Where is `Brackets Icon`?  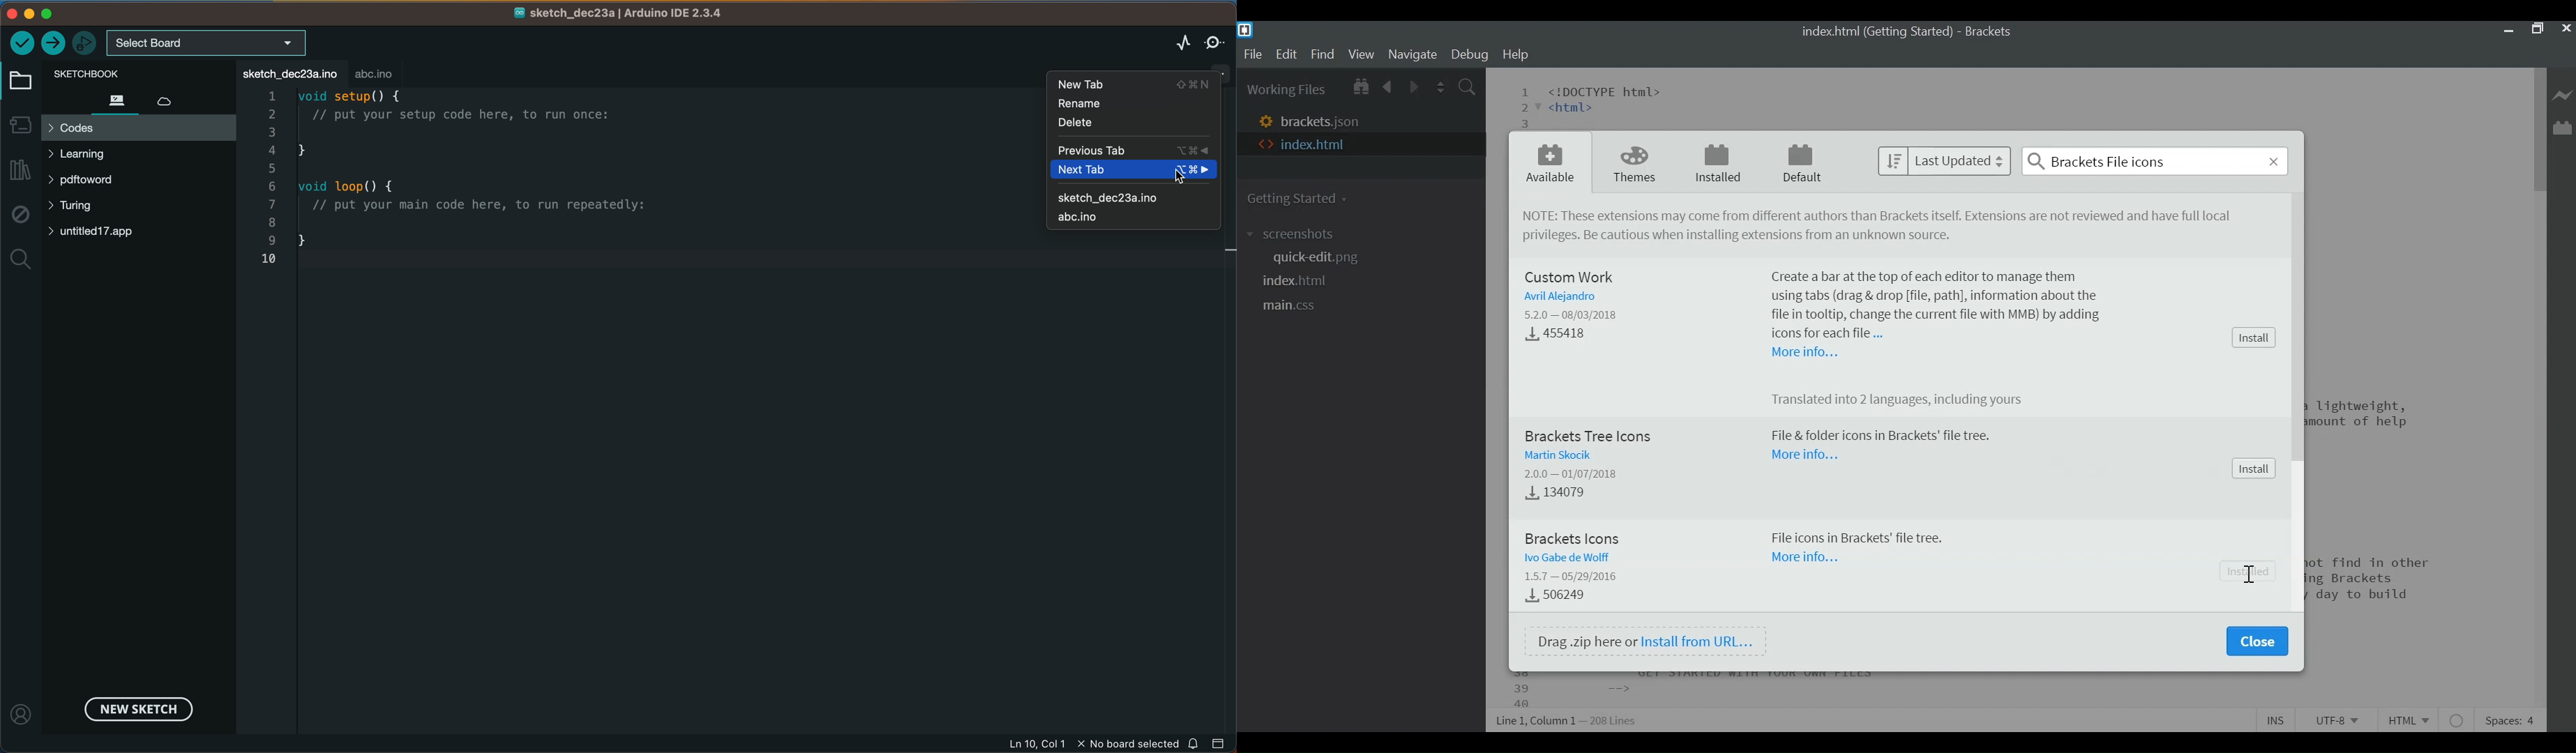 Brackets Icon is located at coordinates (1578, 536).